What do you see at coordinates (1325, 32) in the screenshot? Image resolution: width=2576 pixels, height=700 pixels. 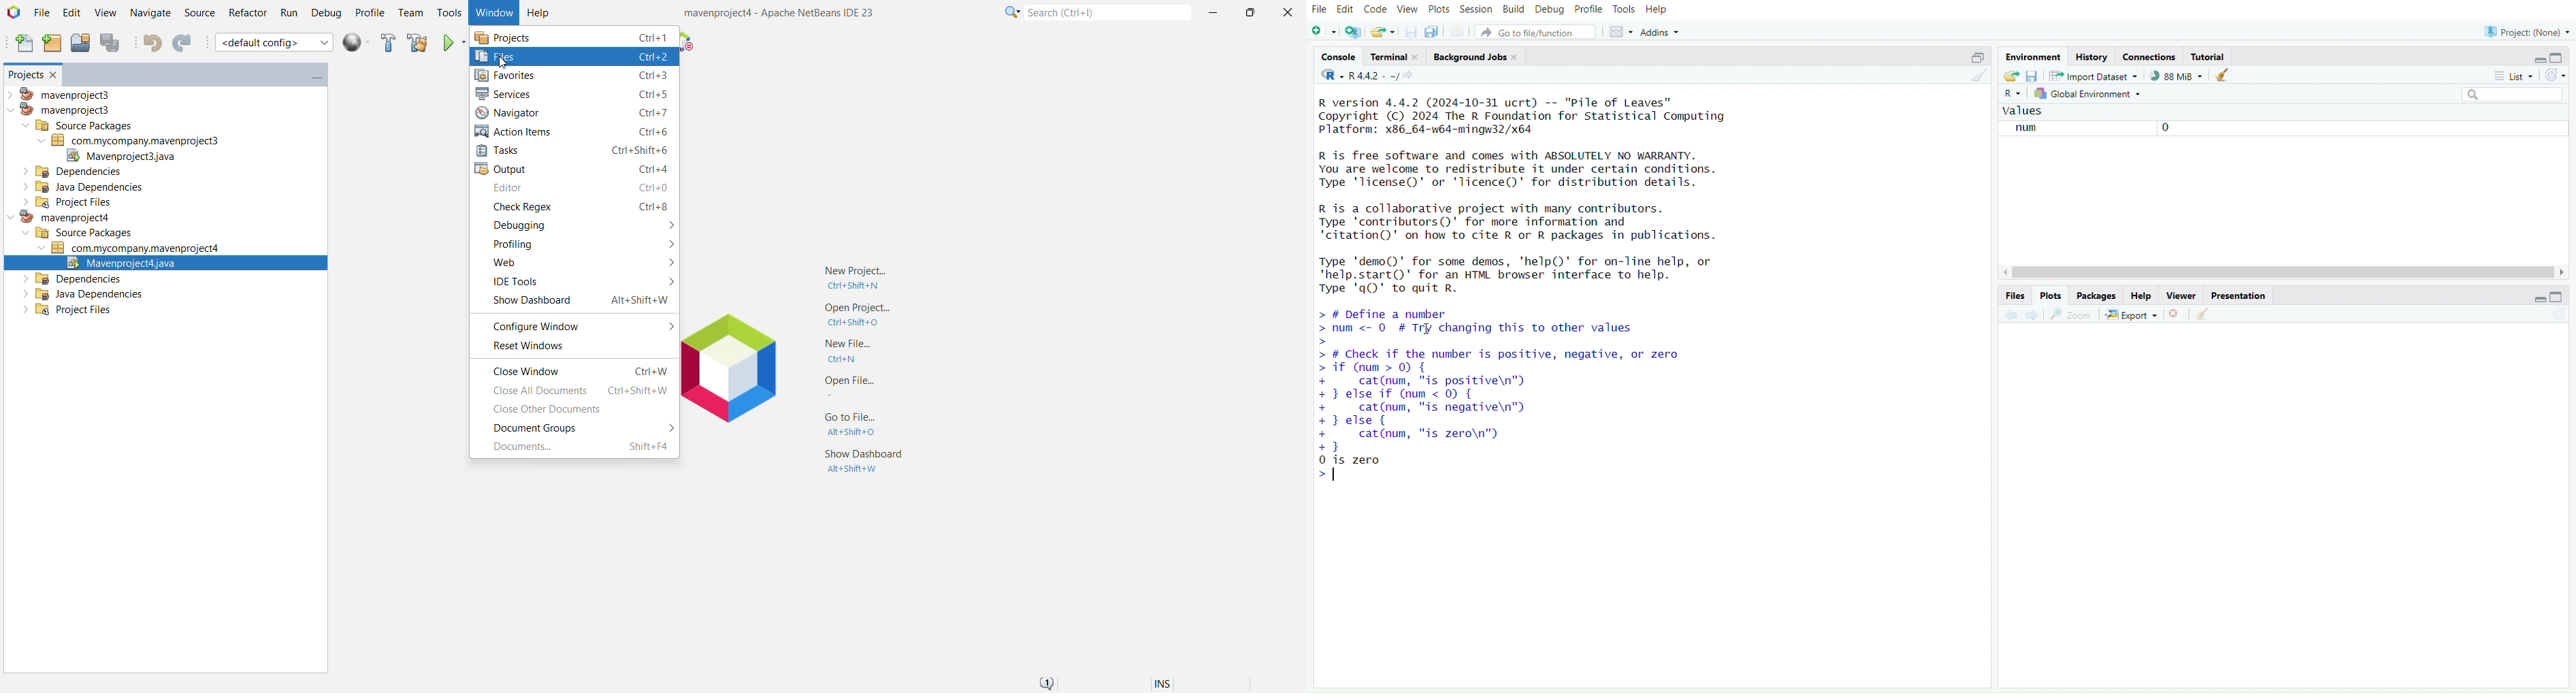 I see `new script` at bounding box center [1325, 32].